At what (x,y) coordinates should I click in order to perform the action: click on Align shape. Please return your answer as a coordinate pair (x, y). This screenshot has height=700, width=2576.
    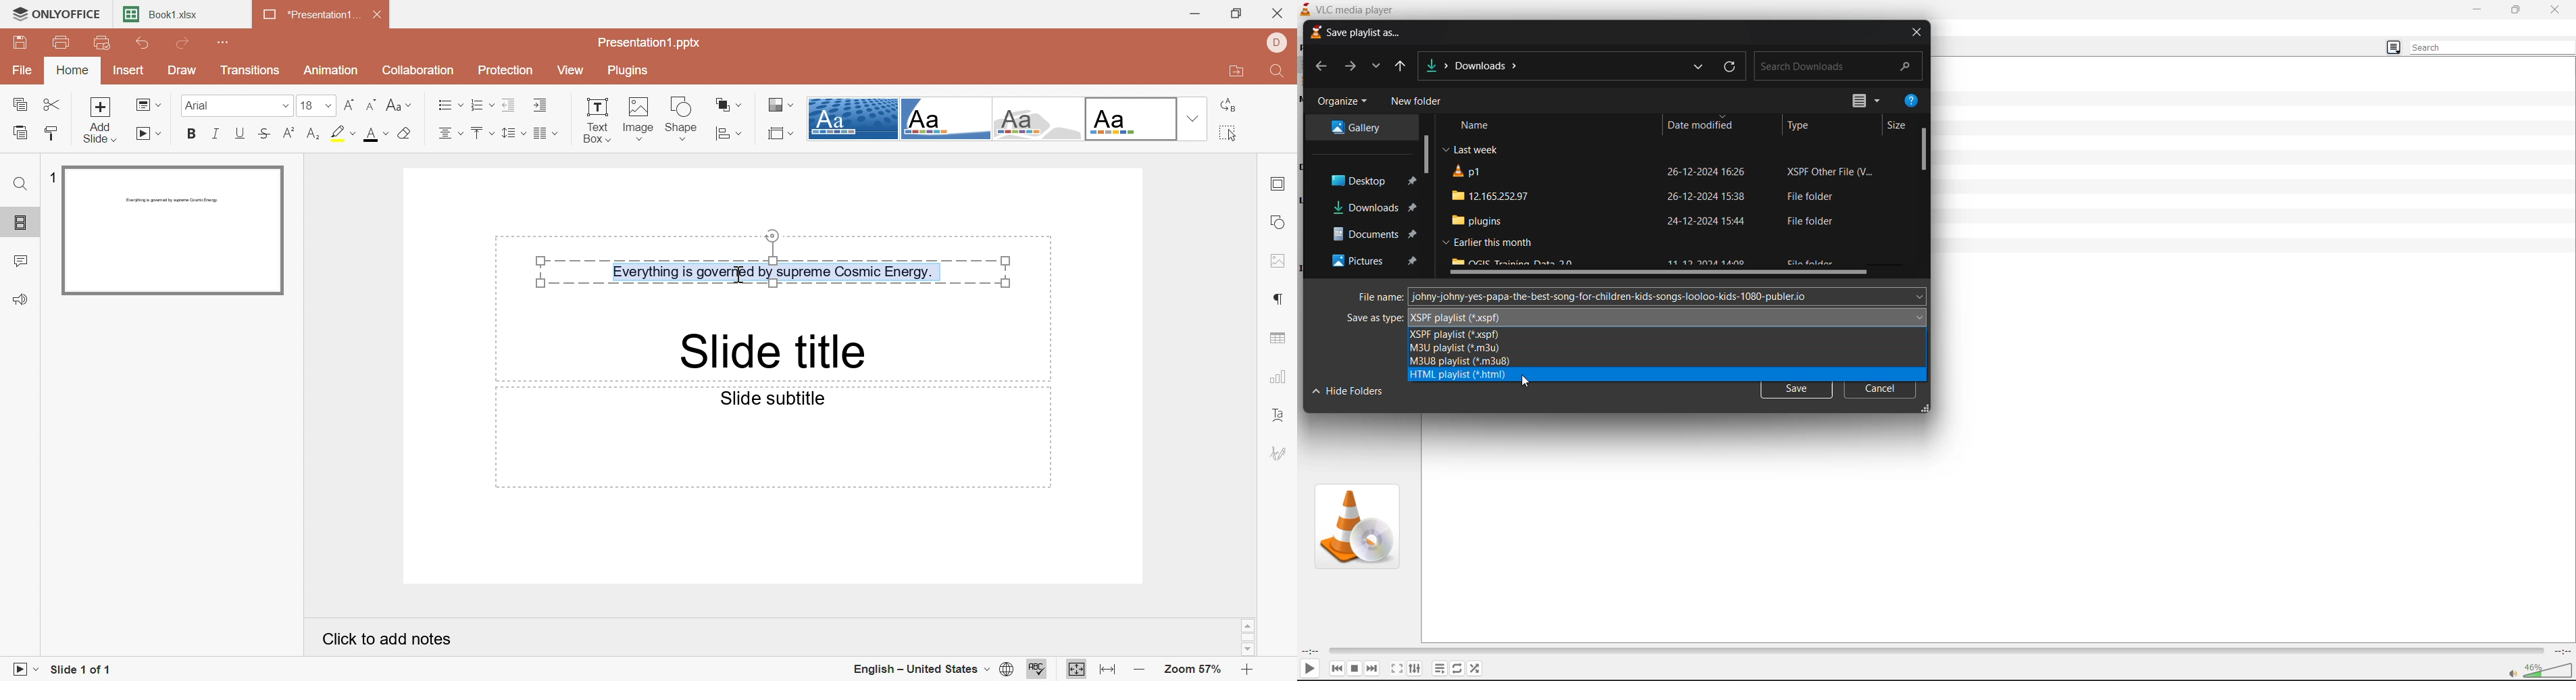
    Looking at the image, I should click on (729, 132).